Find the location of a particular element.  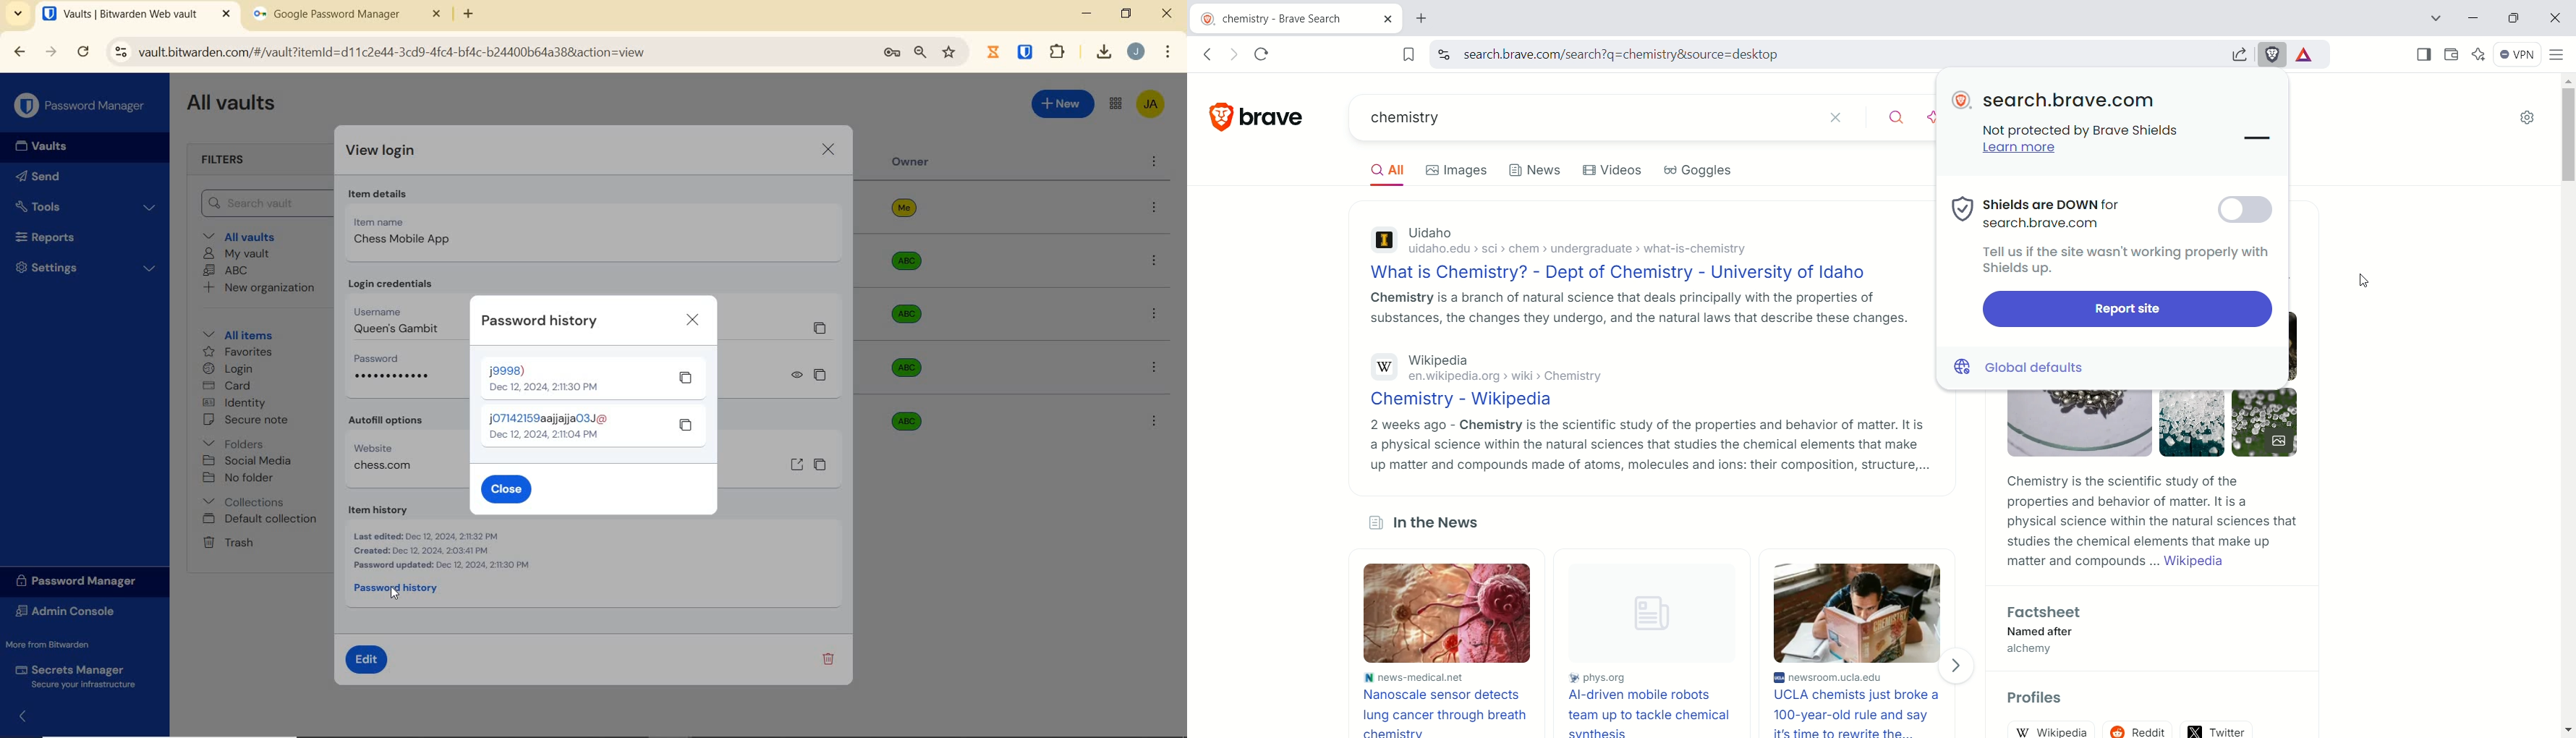

manage passwords is located at coordinates (890, 54).